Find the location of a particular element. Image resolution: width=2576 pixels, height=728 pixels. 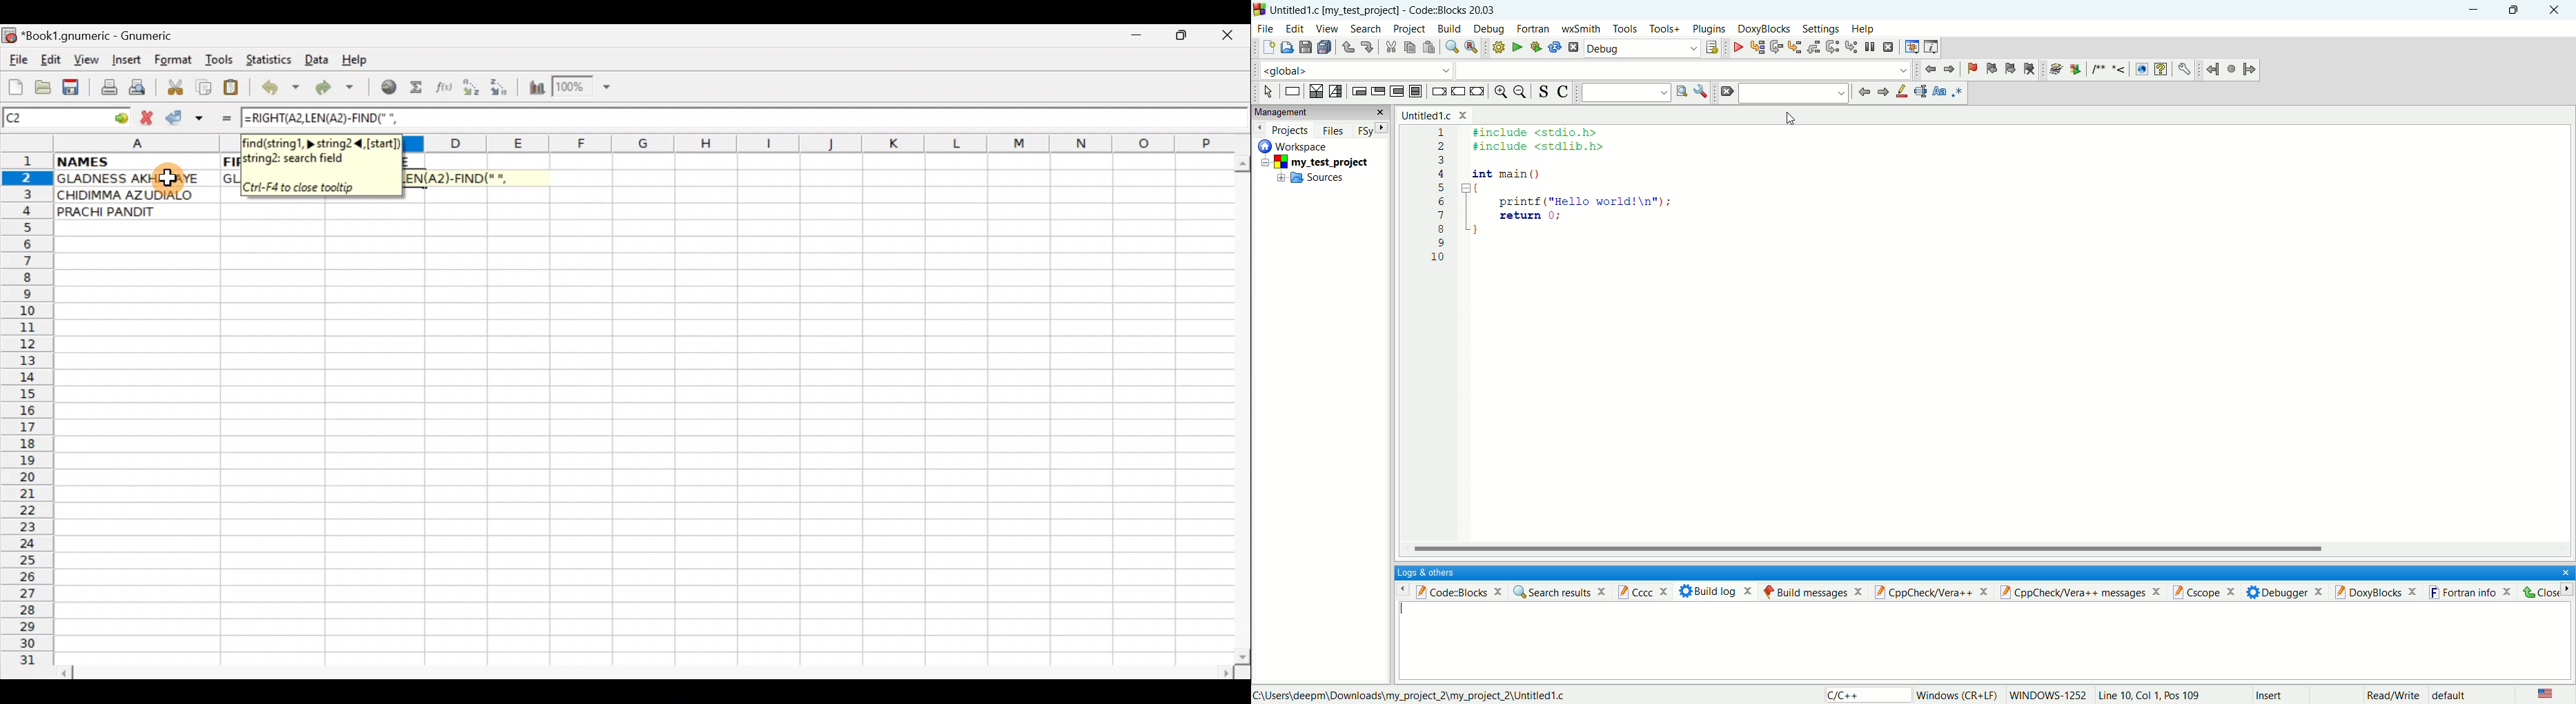

Undo last action is located at coordinates (282, 89).